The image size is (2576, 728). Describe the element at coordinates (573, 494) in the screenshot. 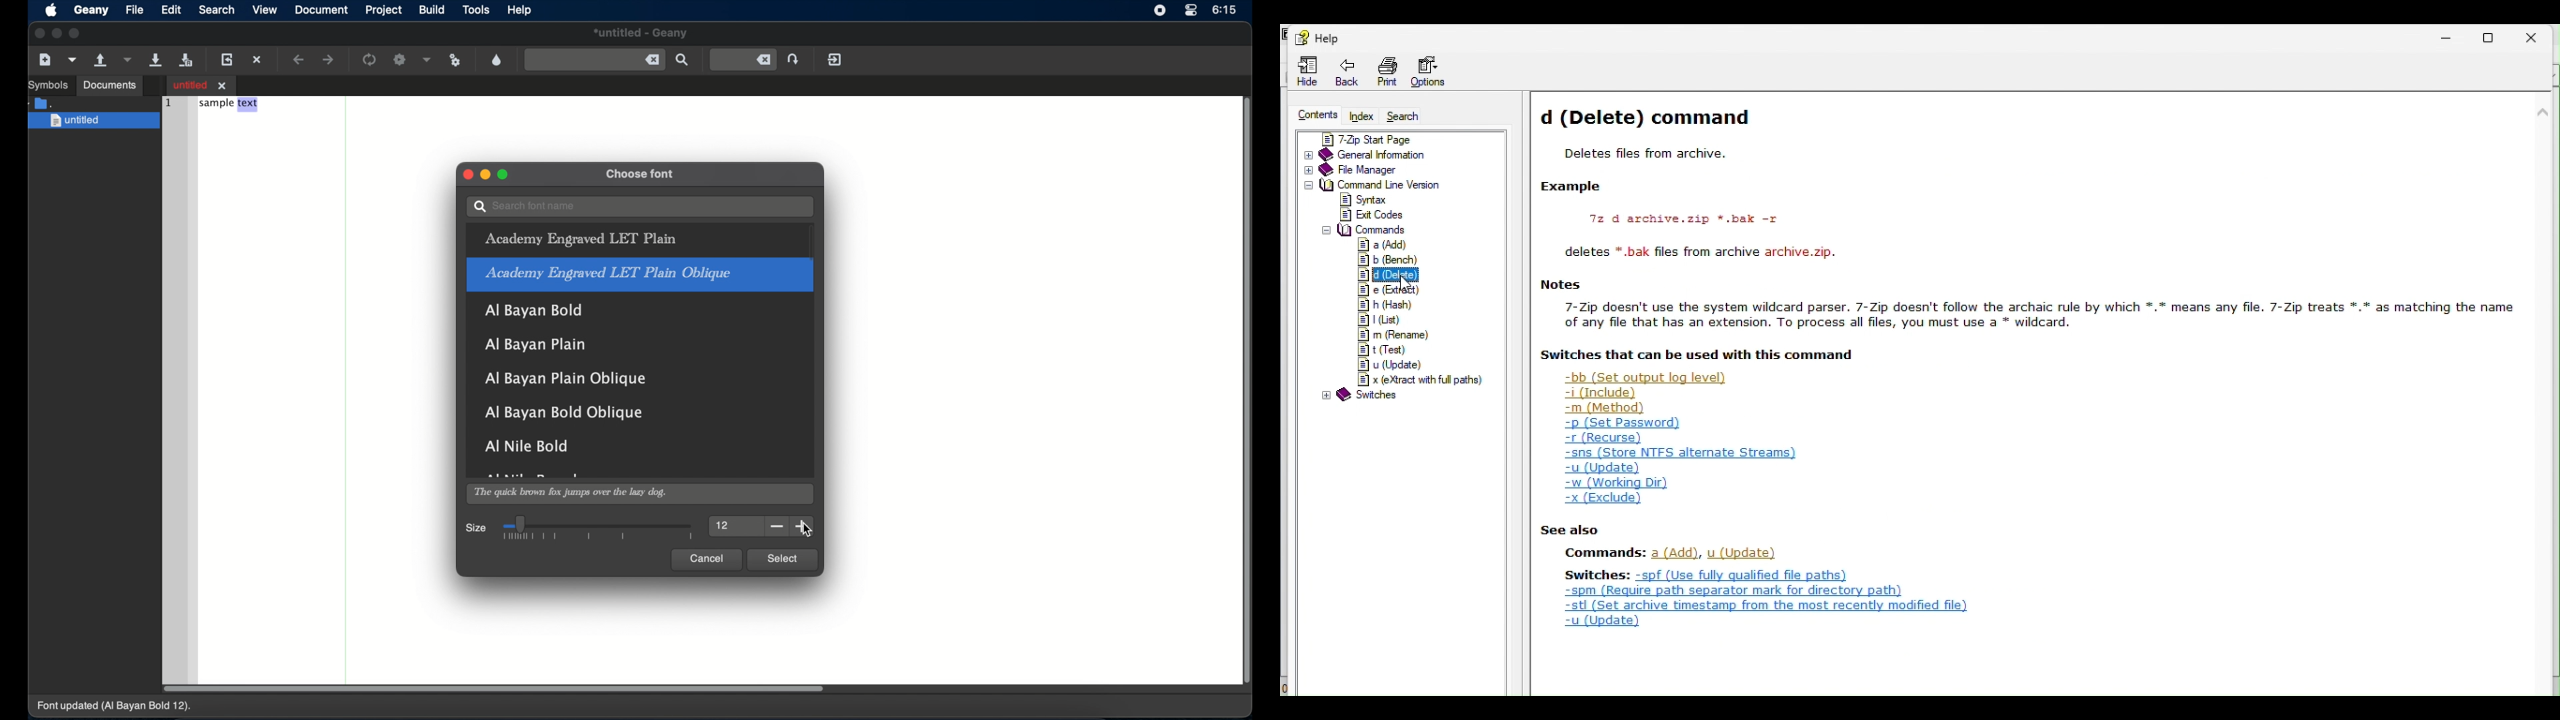

I see `the quick brown fox jumps over the lazy dog` at that location.